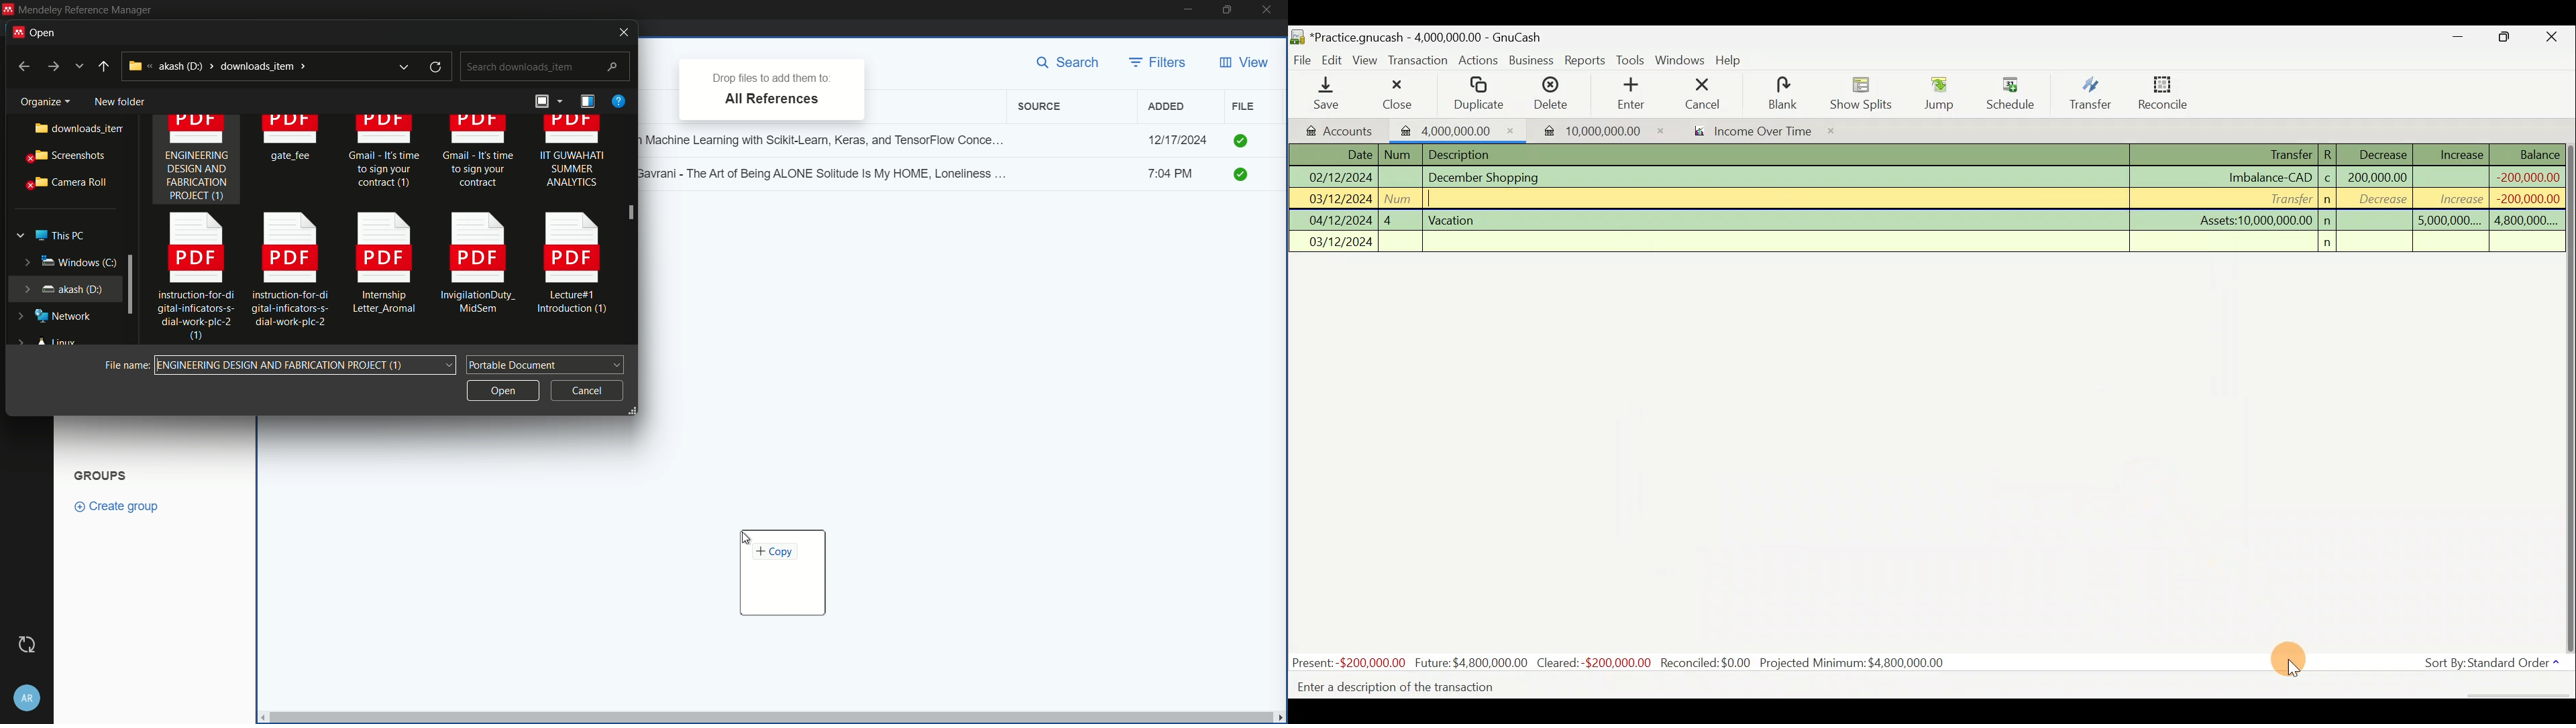 The height and width of the screenshot is (728, 2576). Describe the element at coordinates (572, 158) in the screenshot. I see `IIT GUWAHATI
SUMMER
ANALYTICS` at that location.